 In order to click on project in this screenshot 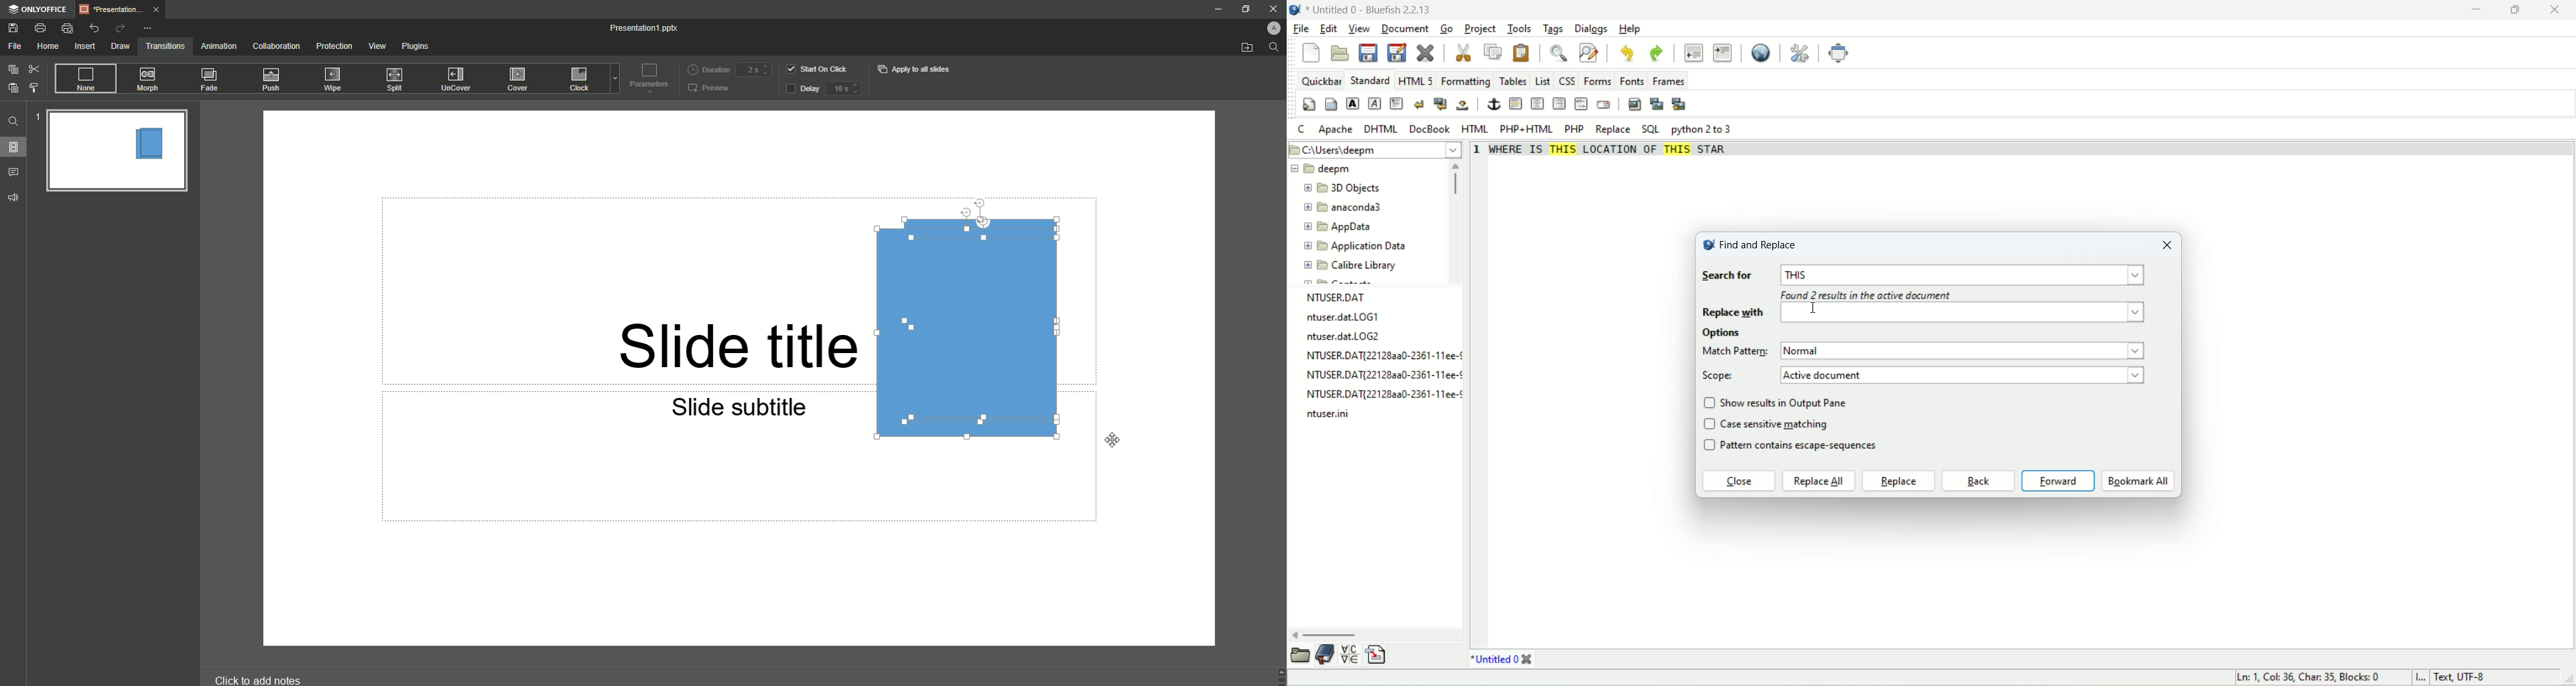, I will do `click(1480, 29)`.